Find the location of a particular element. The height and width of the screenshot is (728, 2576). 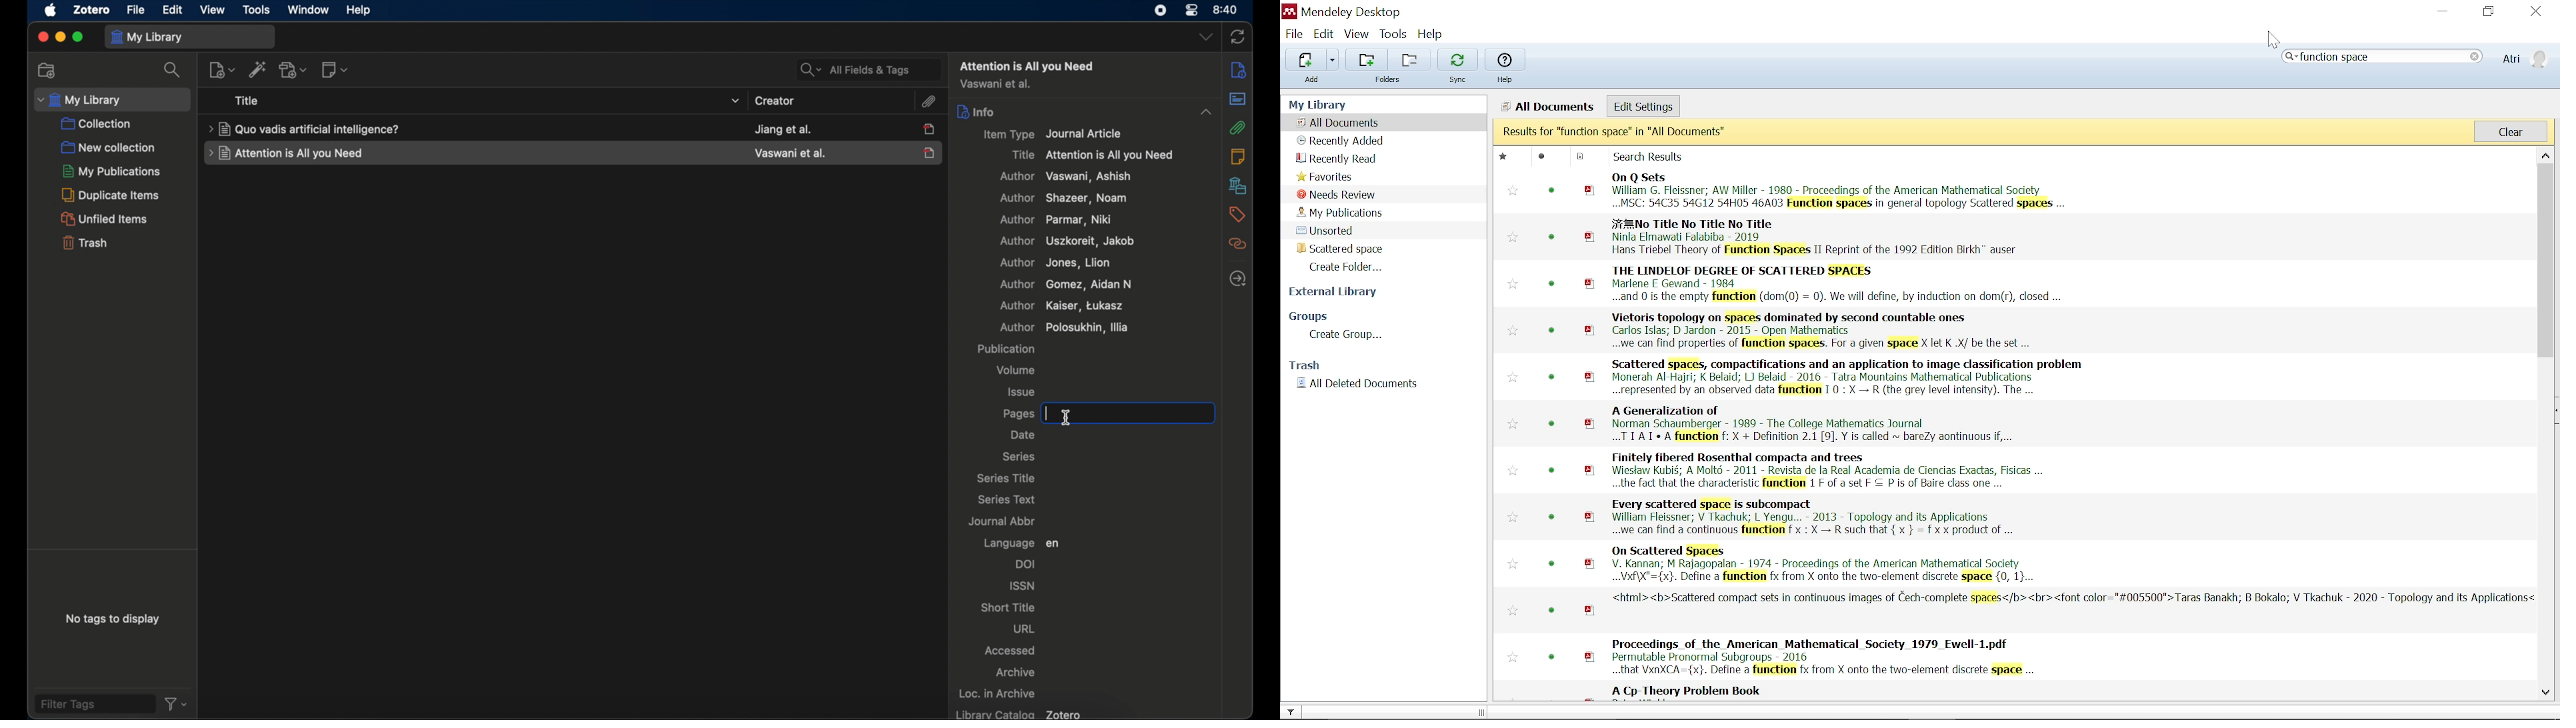

Needs review is located at coordinates (1337, 194).